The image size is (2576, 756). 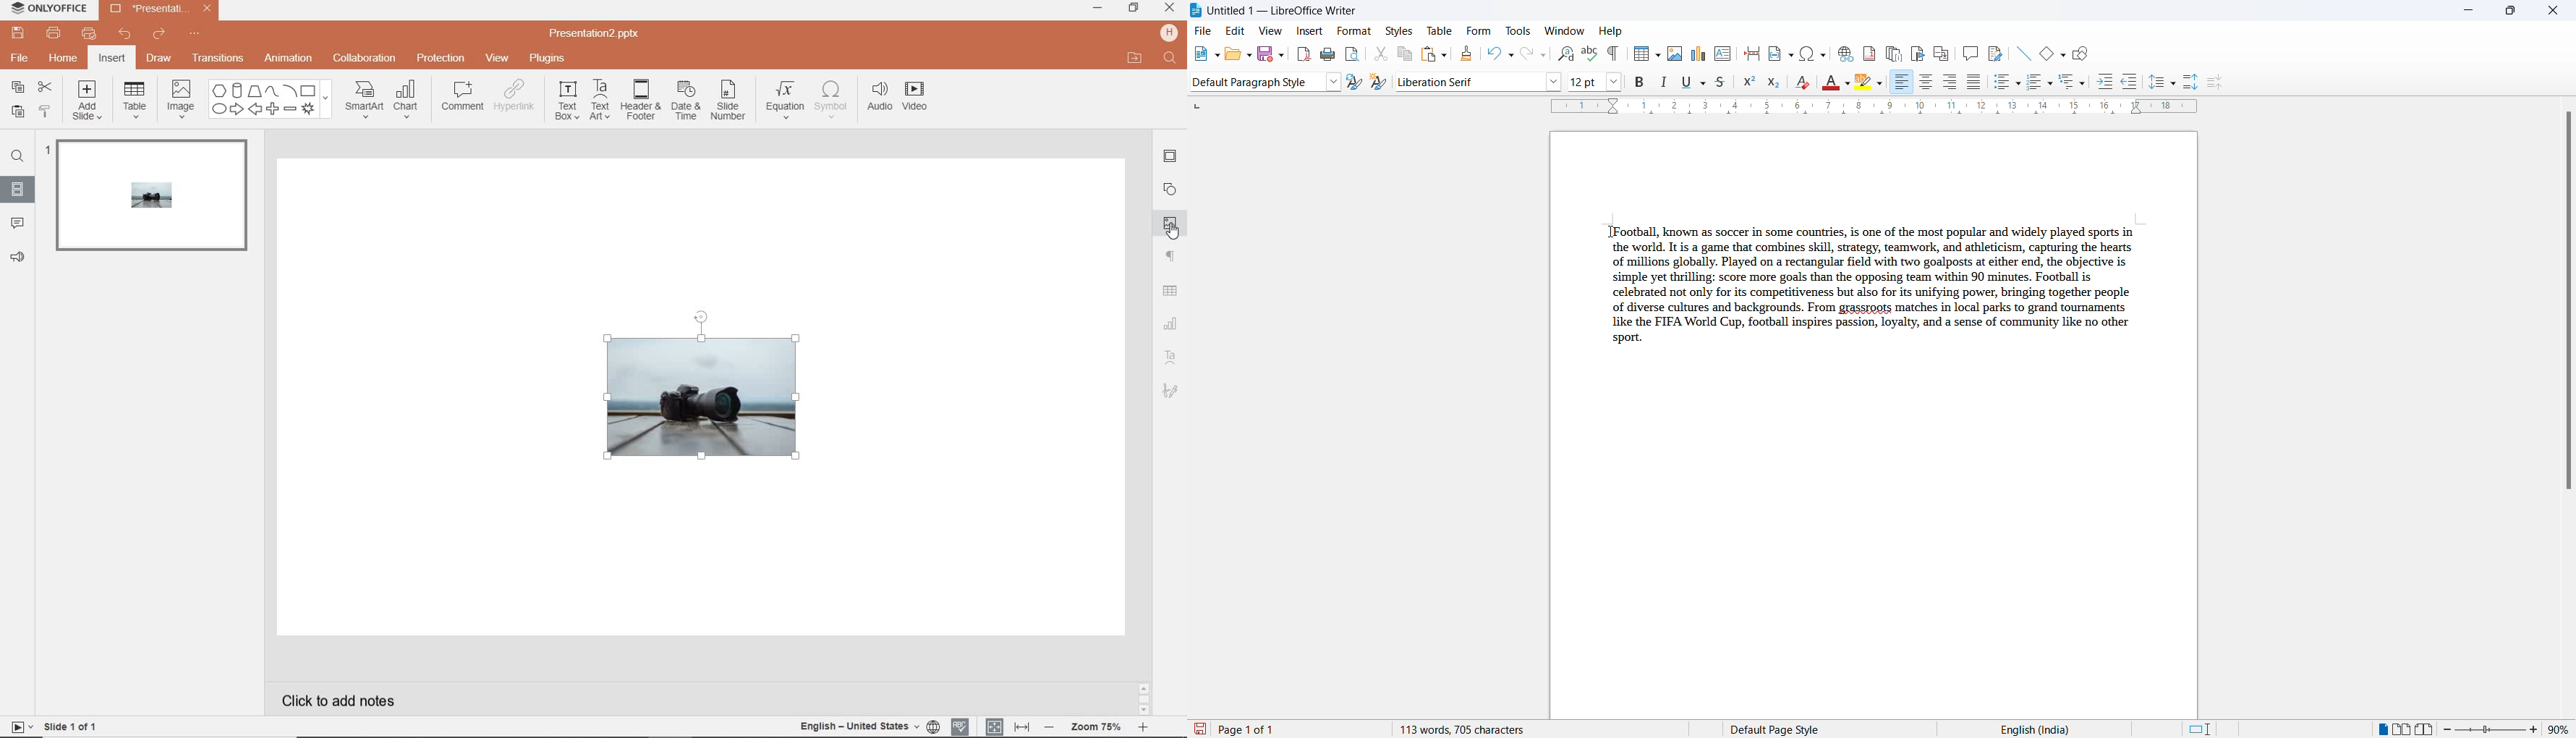 I want to click on slides, so click(x=17, y=189).